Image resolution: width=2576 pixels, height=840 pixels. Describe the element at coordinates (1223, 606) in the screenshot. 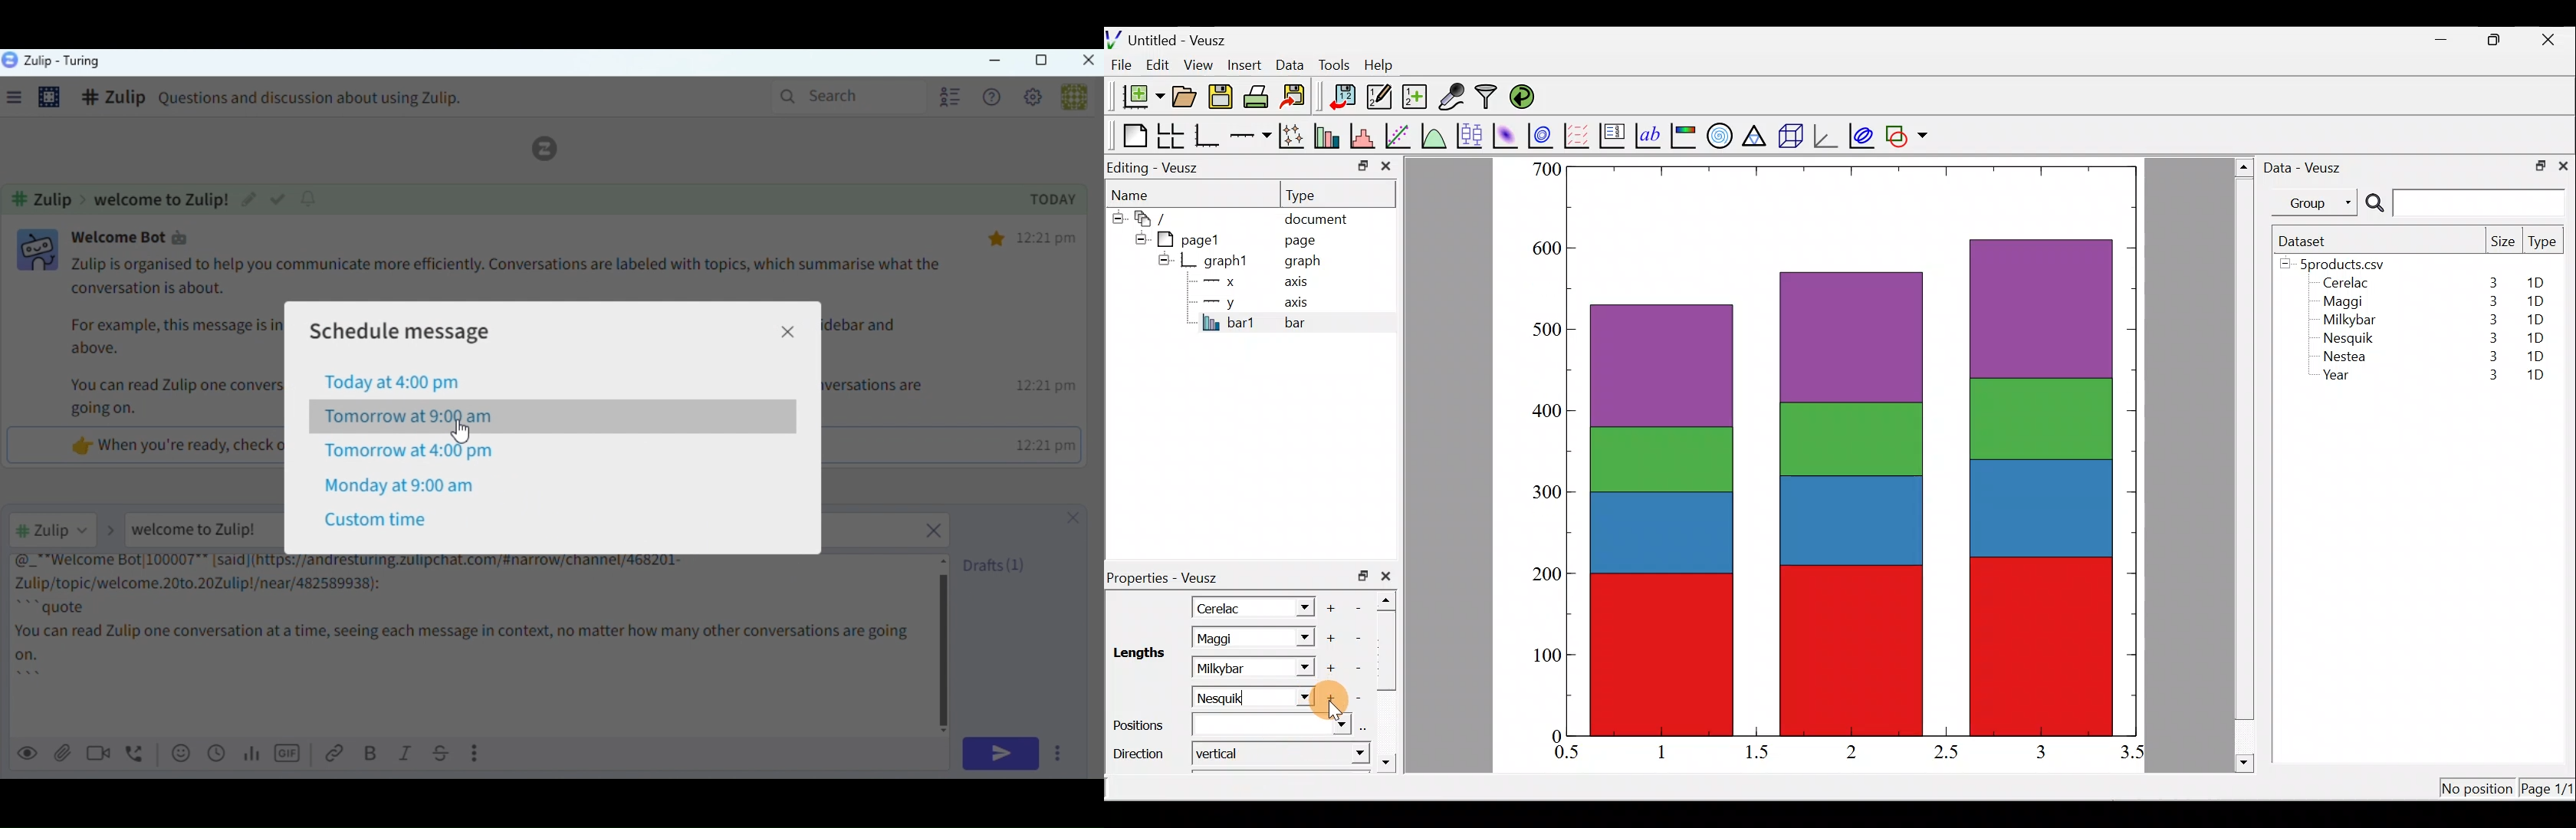

I see `Cerelac` at that location.